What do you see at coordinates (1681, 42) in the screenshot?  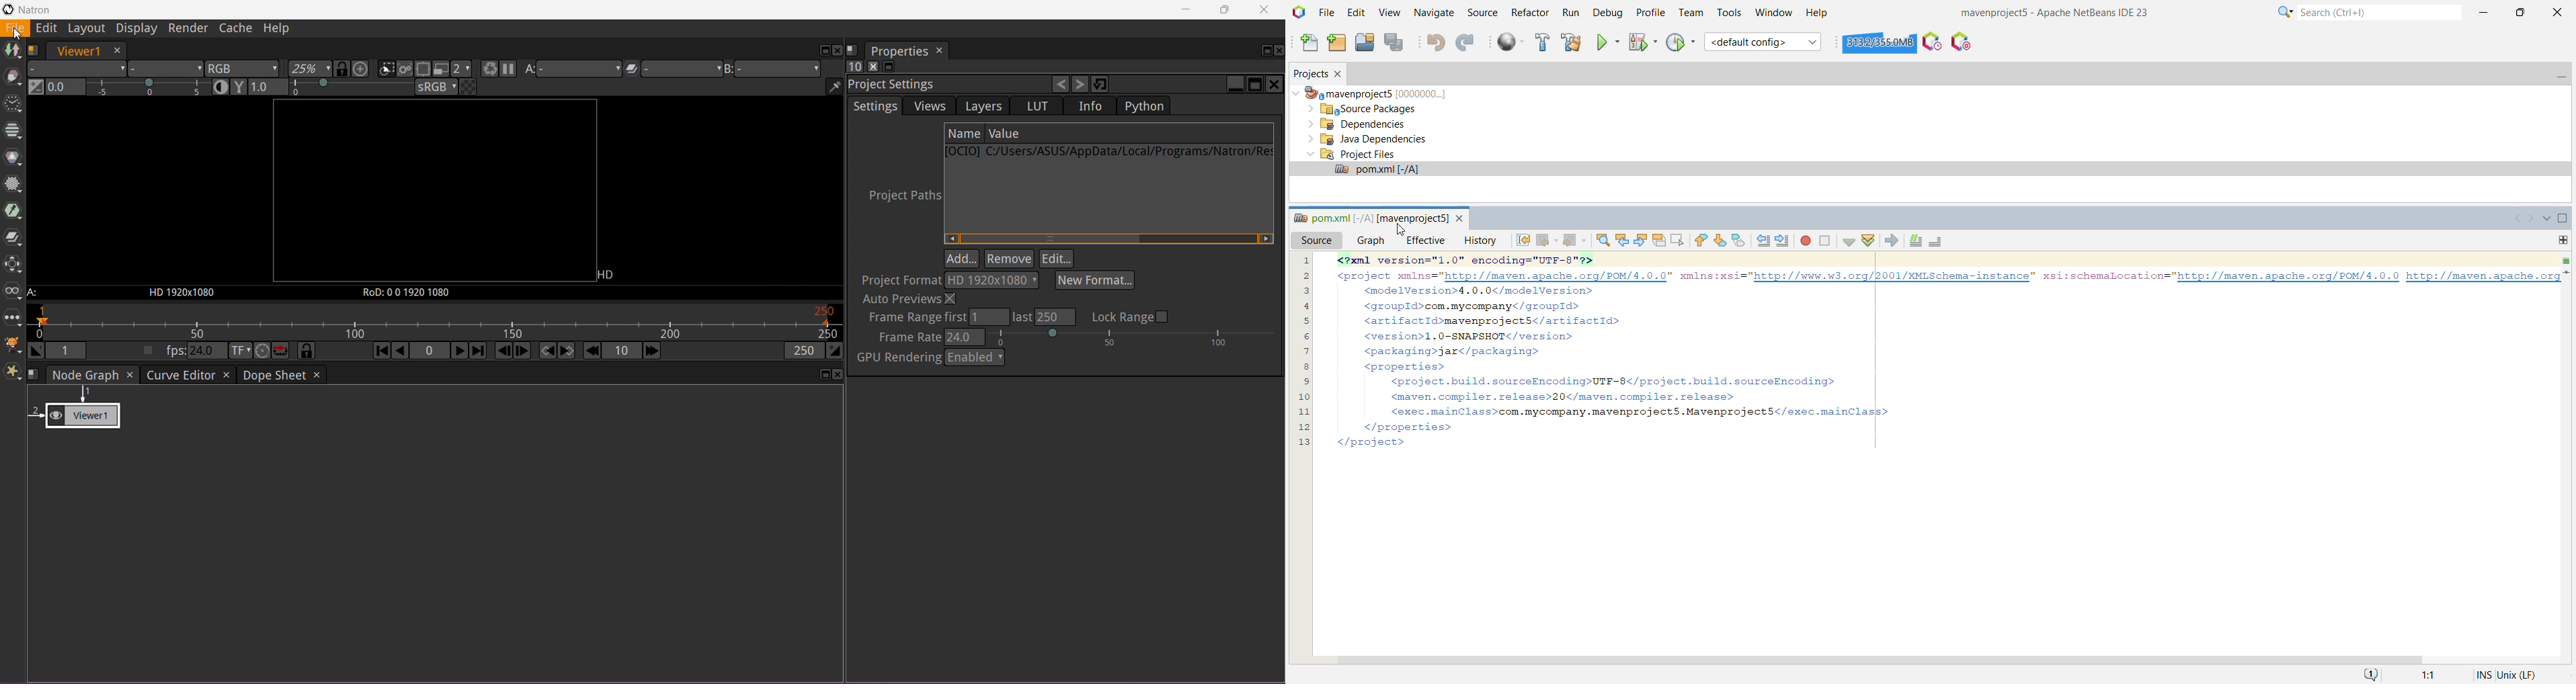 I see `Profile Project` at bounding box center [1681, 42].